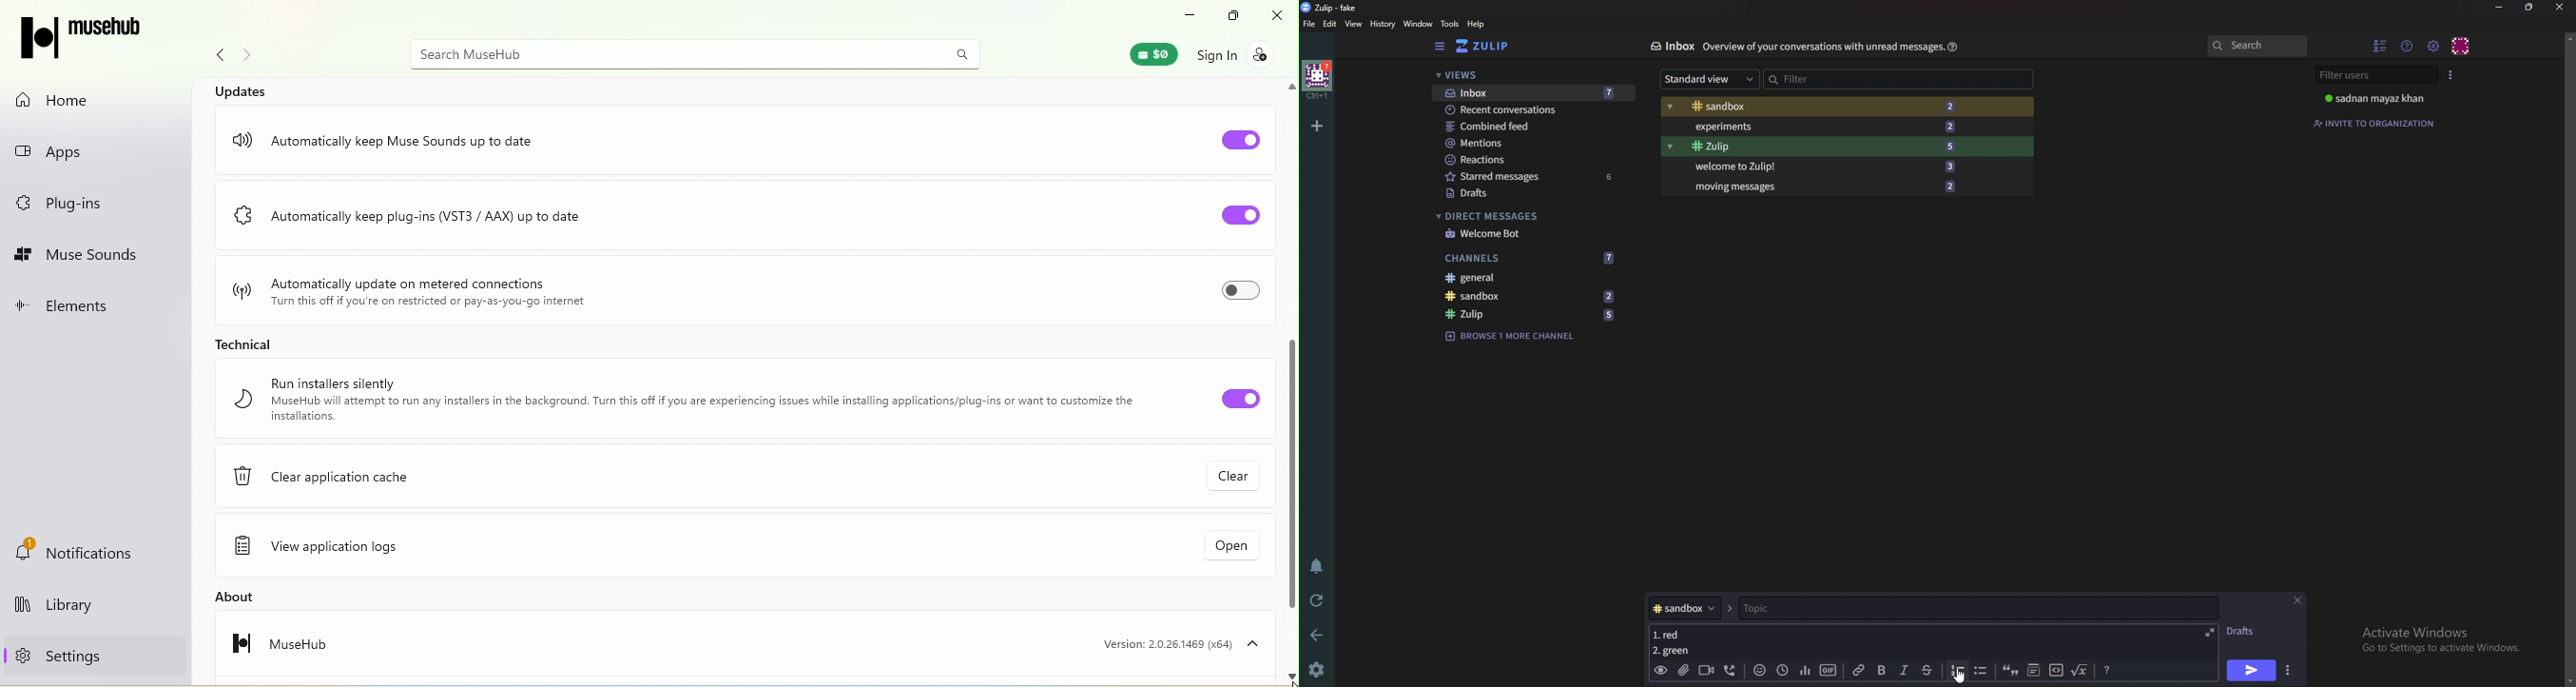  What do you see at coordinates (2246, 631) in the screenshot?
I see `Drafts` at bounding box center [2246, 631].